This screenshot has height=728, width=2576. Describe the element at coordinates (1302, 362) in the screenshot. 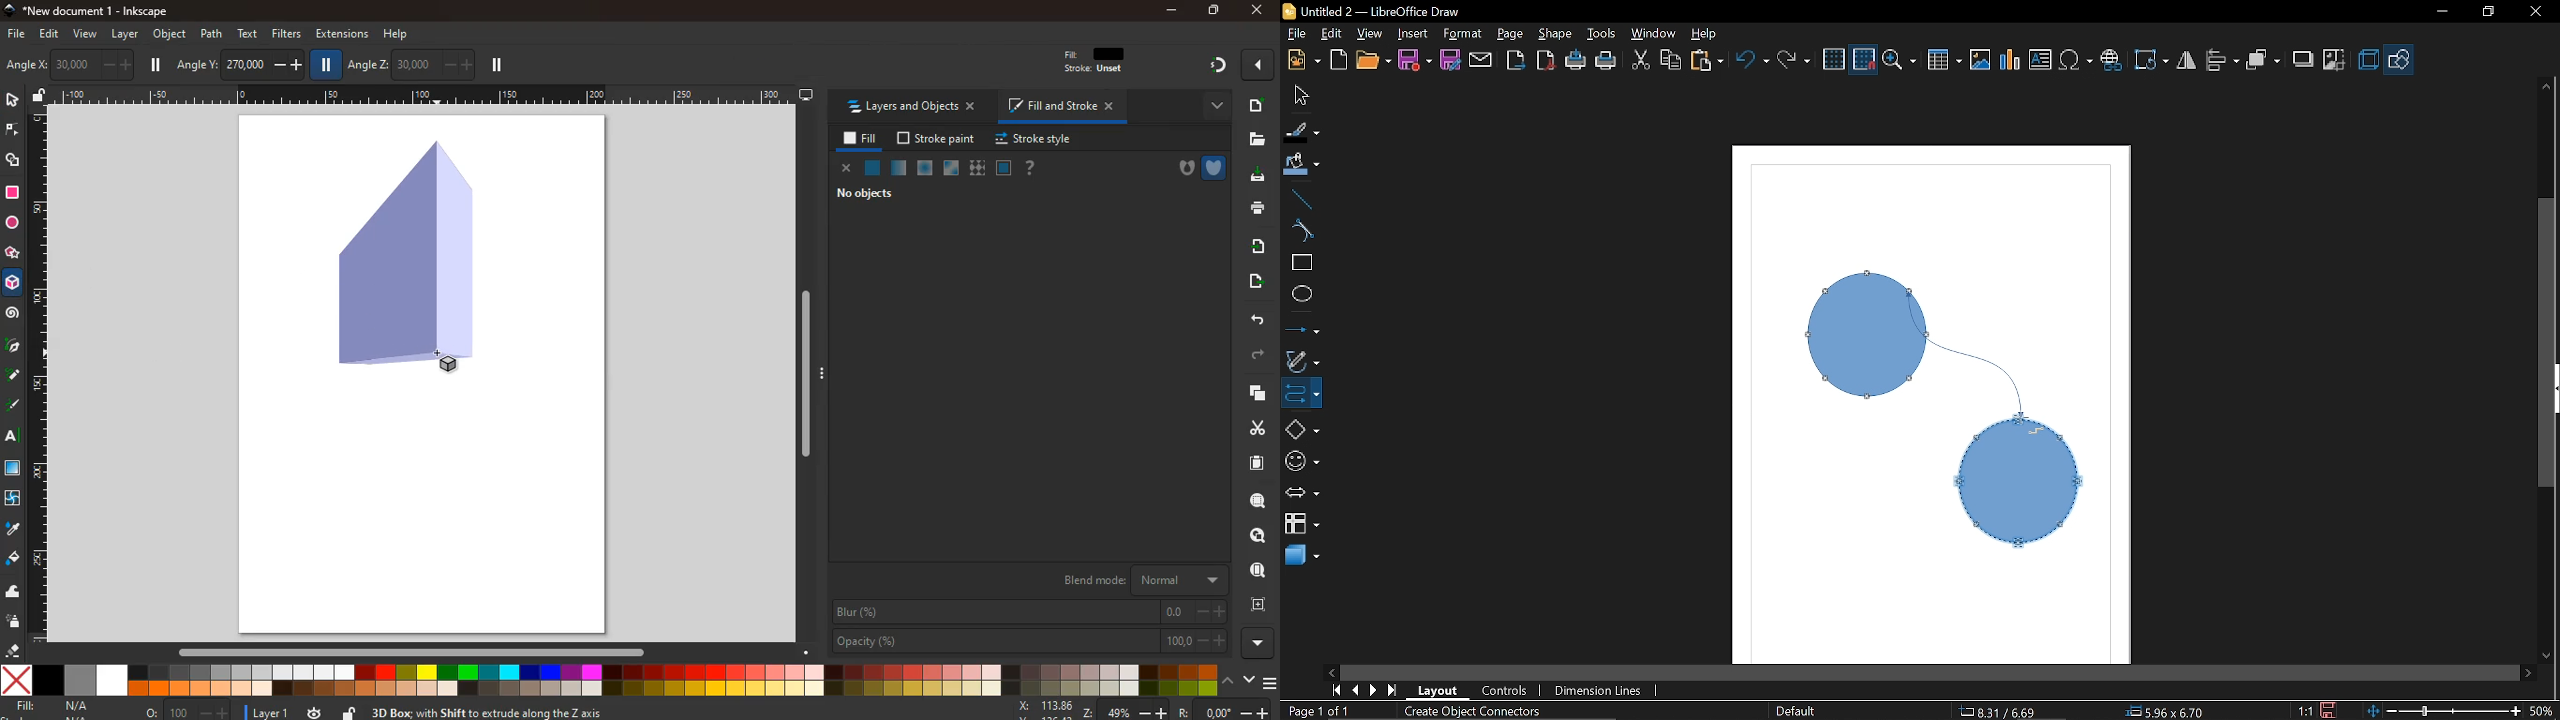

I see `Curves and polygons` at that location.